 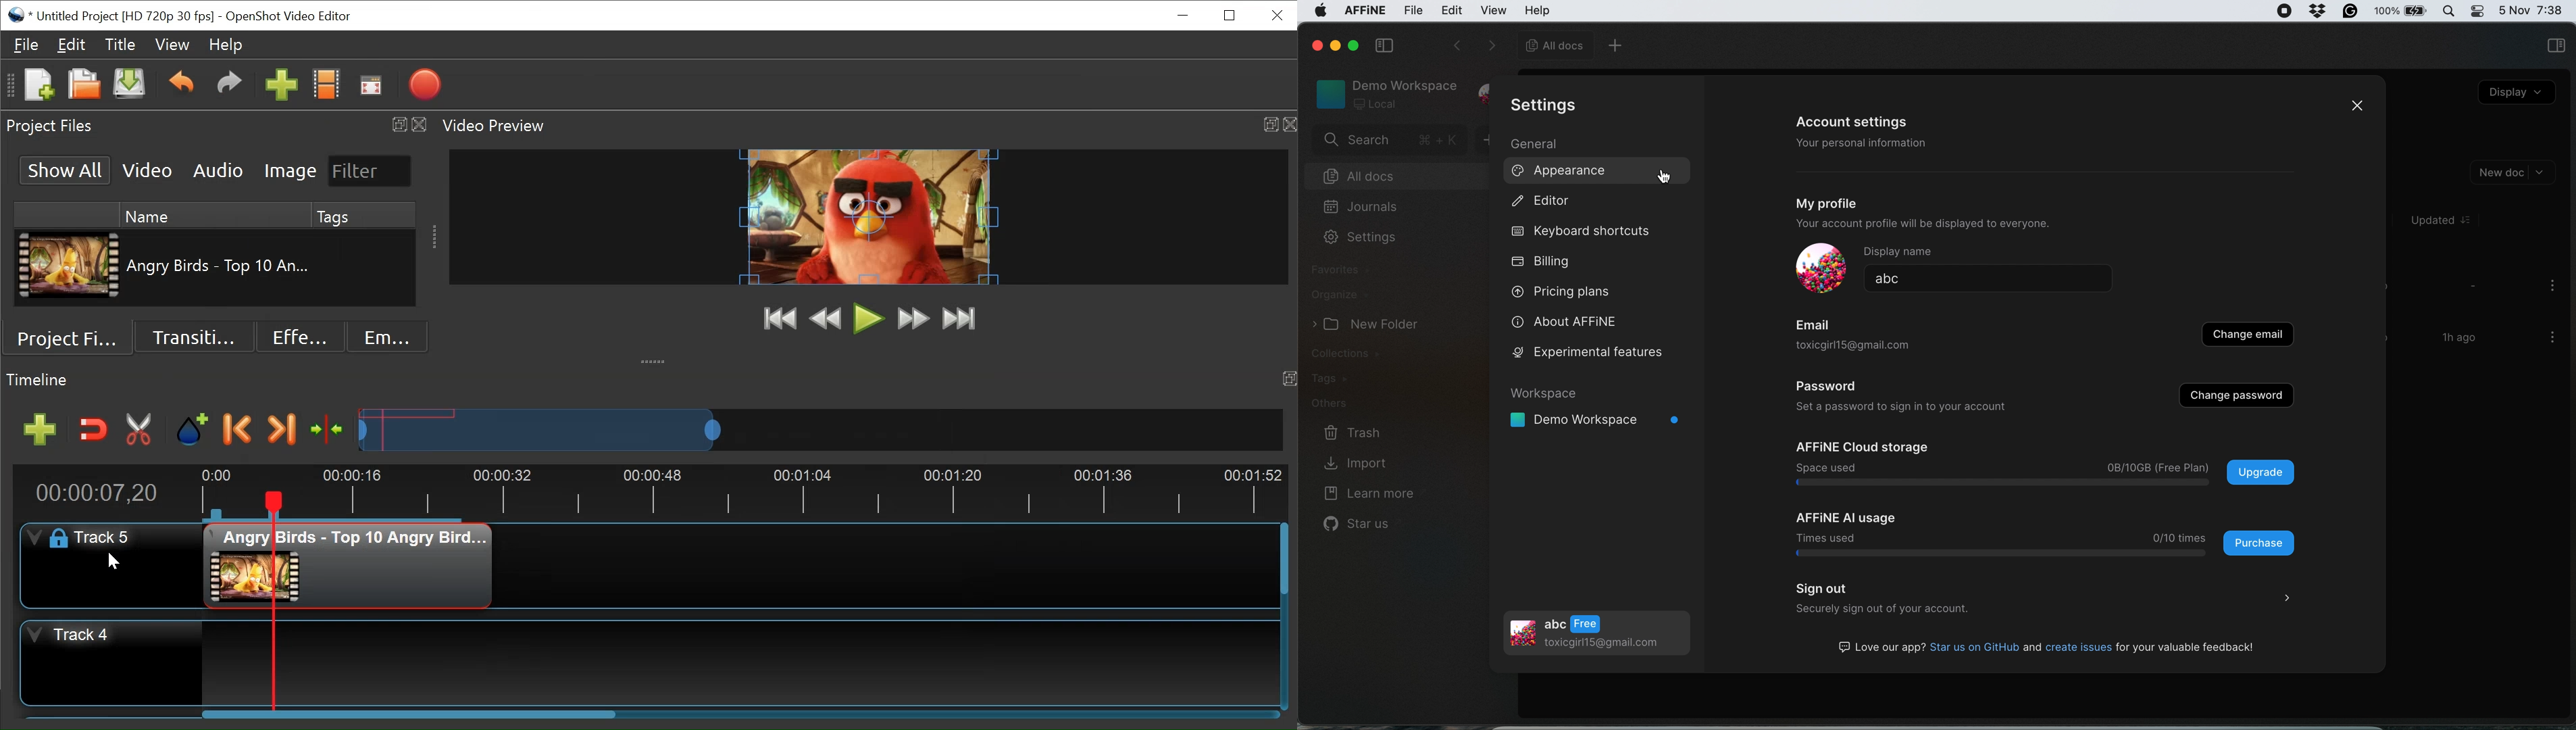 What do you see at coordinates (2357, 105) in the screenshot?
I see `close` at bounding box center [2357, 105].